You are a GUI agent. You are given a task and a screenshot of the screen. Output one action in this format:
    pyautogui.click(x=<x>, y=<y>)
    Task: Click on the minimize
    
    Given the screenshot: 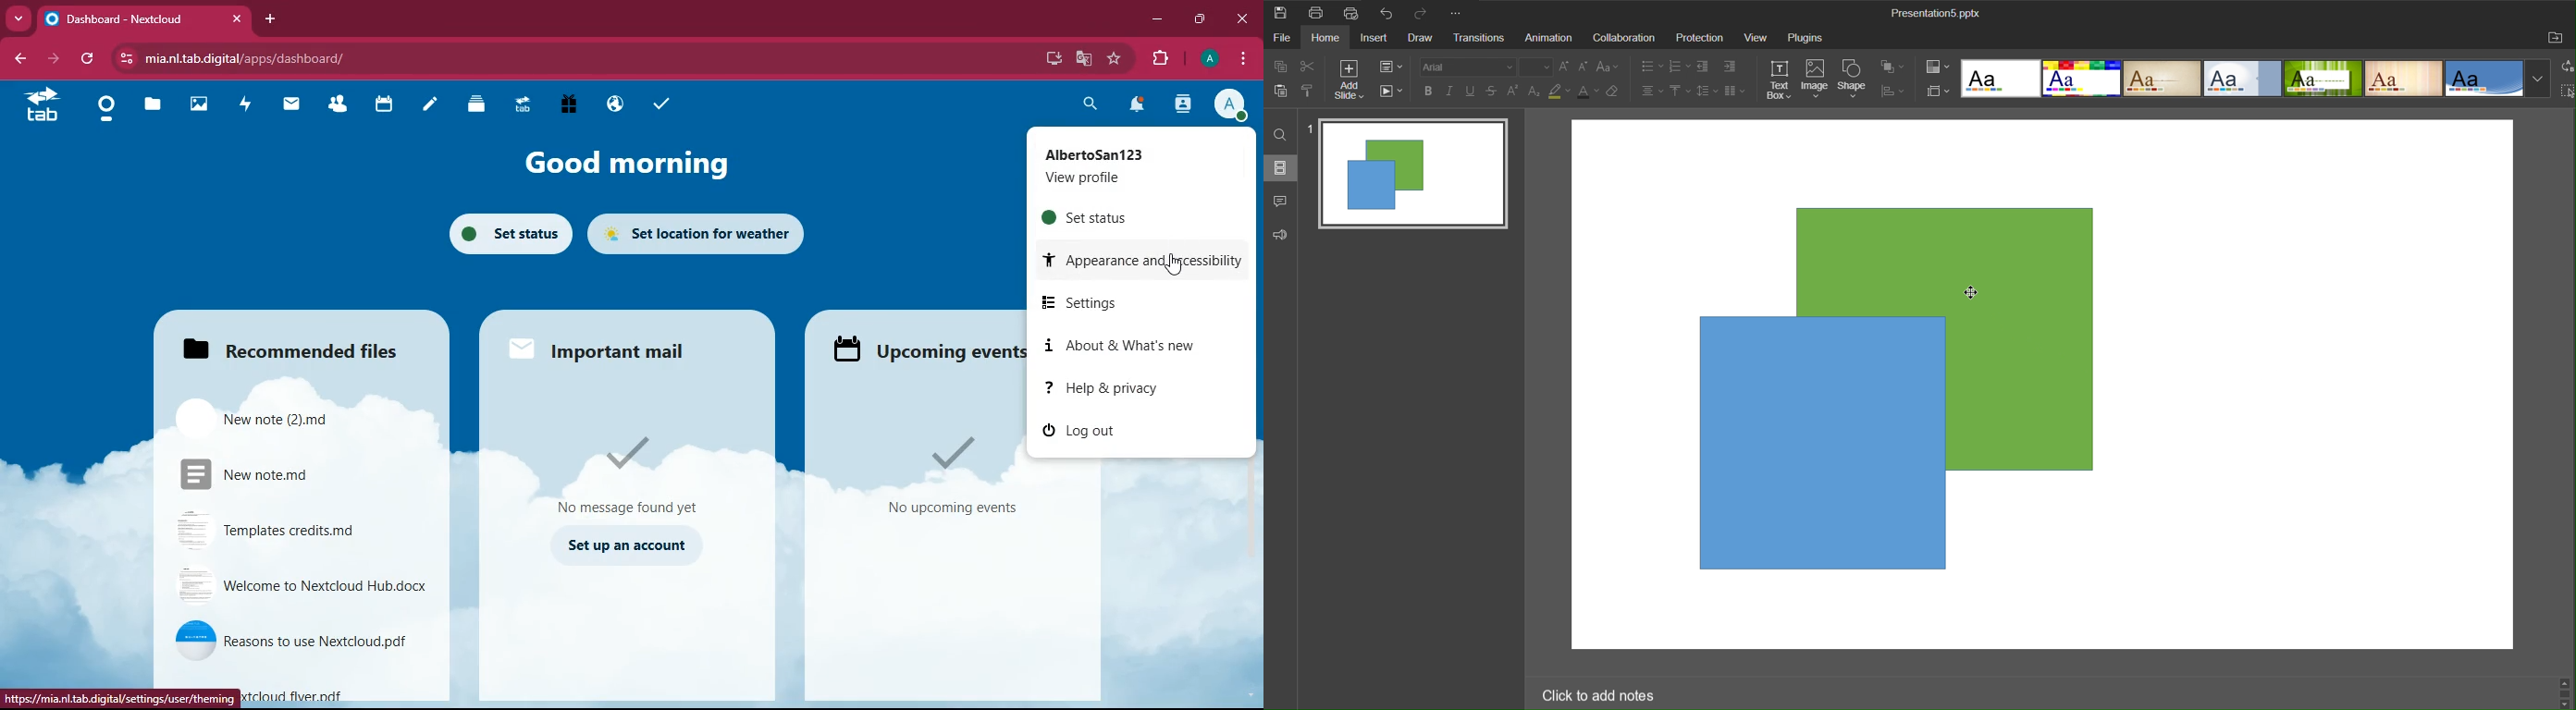 What is the action you would take?
    pyautogui.click(x=1157, y=22)
    